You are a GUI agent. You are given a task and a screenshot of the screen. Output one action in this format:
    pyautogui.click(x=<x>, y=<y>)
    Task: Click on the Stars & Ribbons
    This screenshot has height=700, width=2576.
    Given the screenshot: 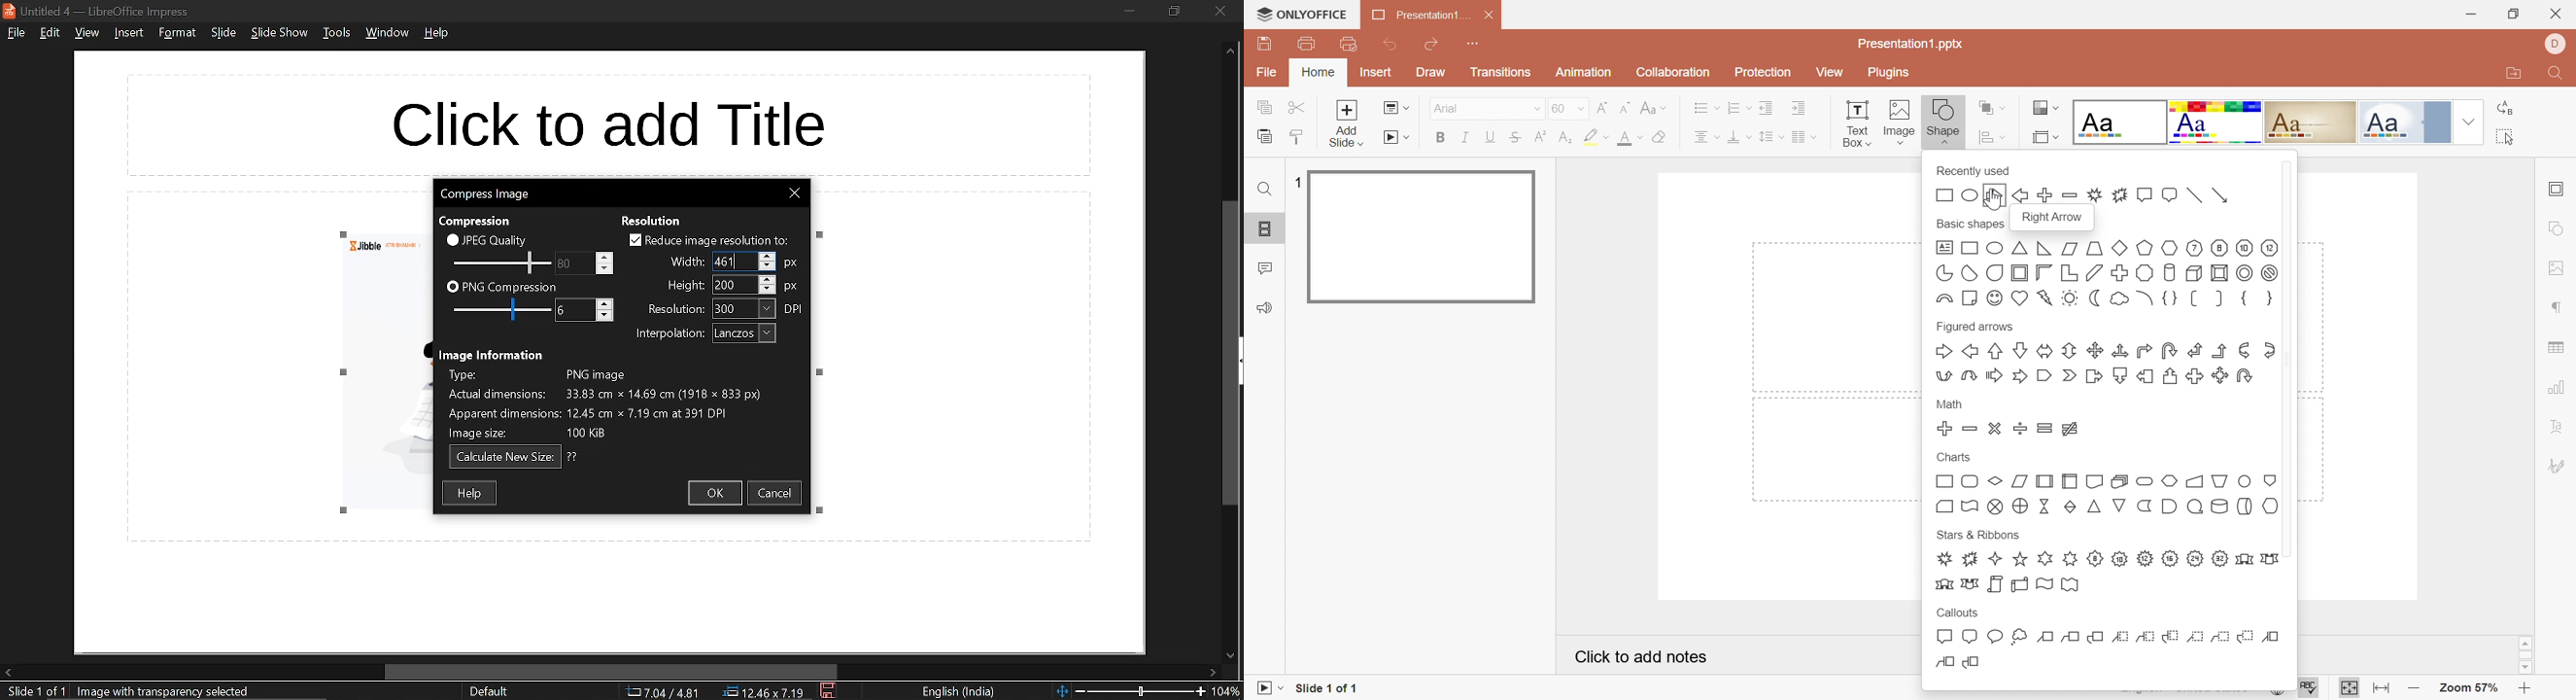 What is the action you would take?
    pyautogui.click(x=1979, y=535)
    